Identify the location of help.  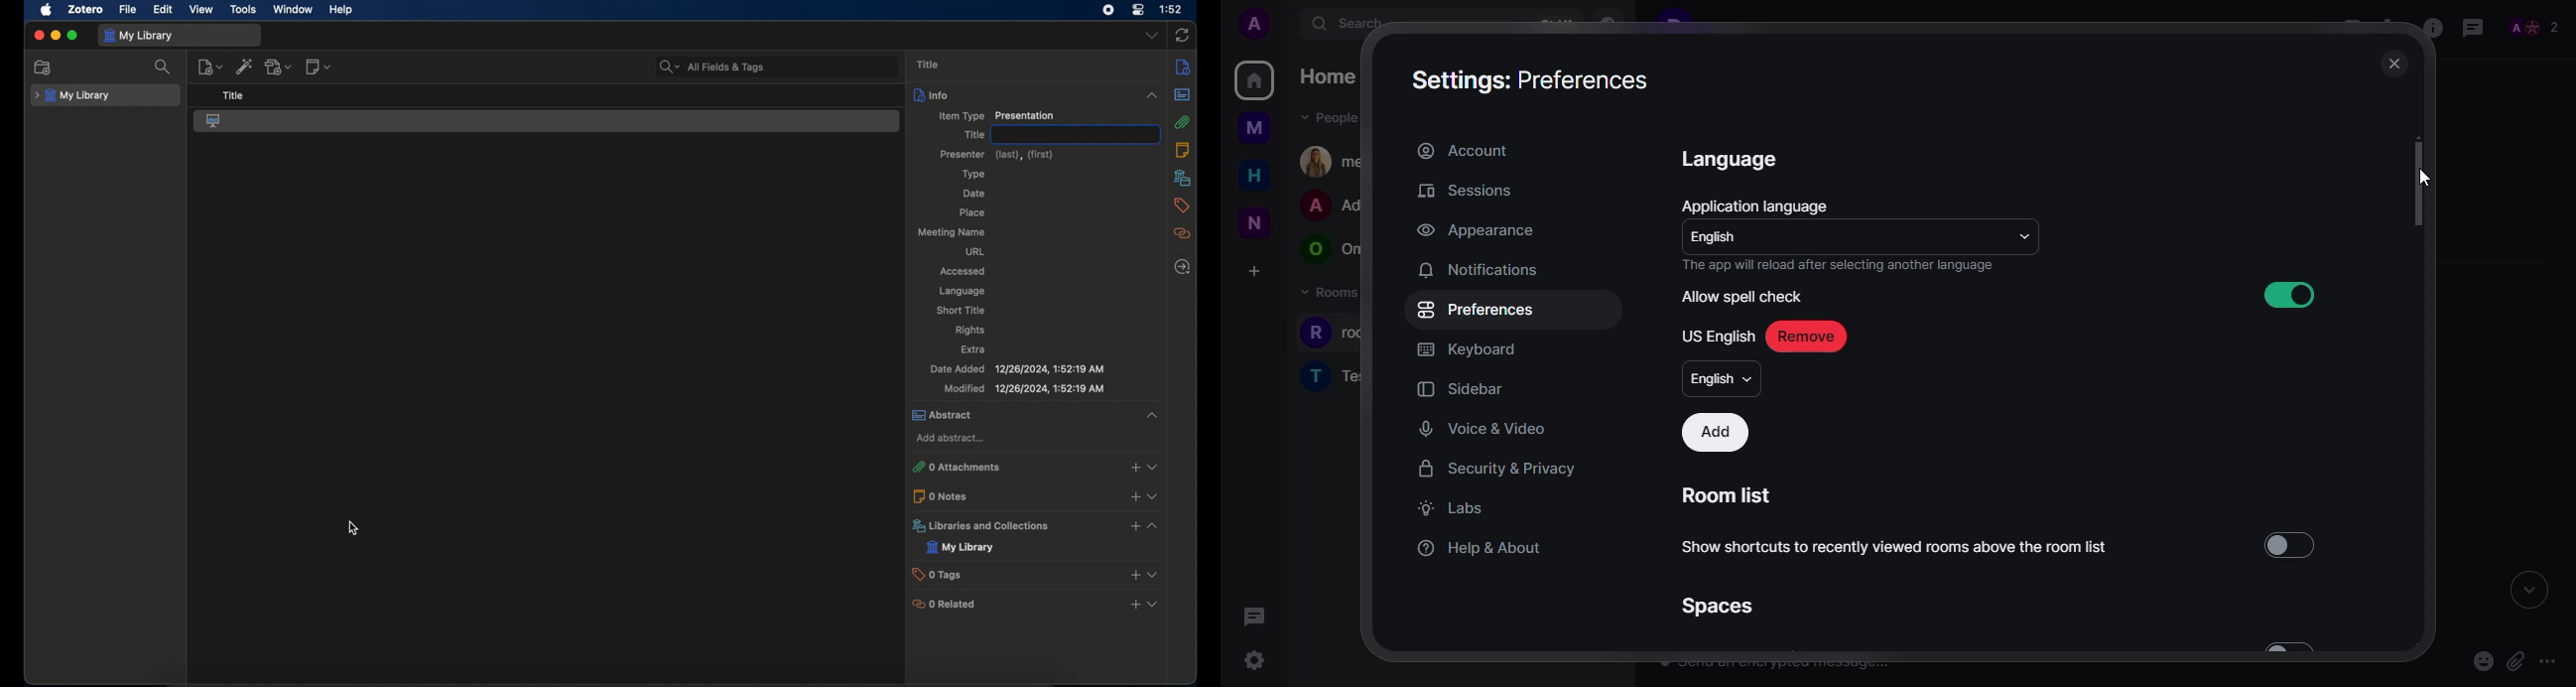
(1481, 545).